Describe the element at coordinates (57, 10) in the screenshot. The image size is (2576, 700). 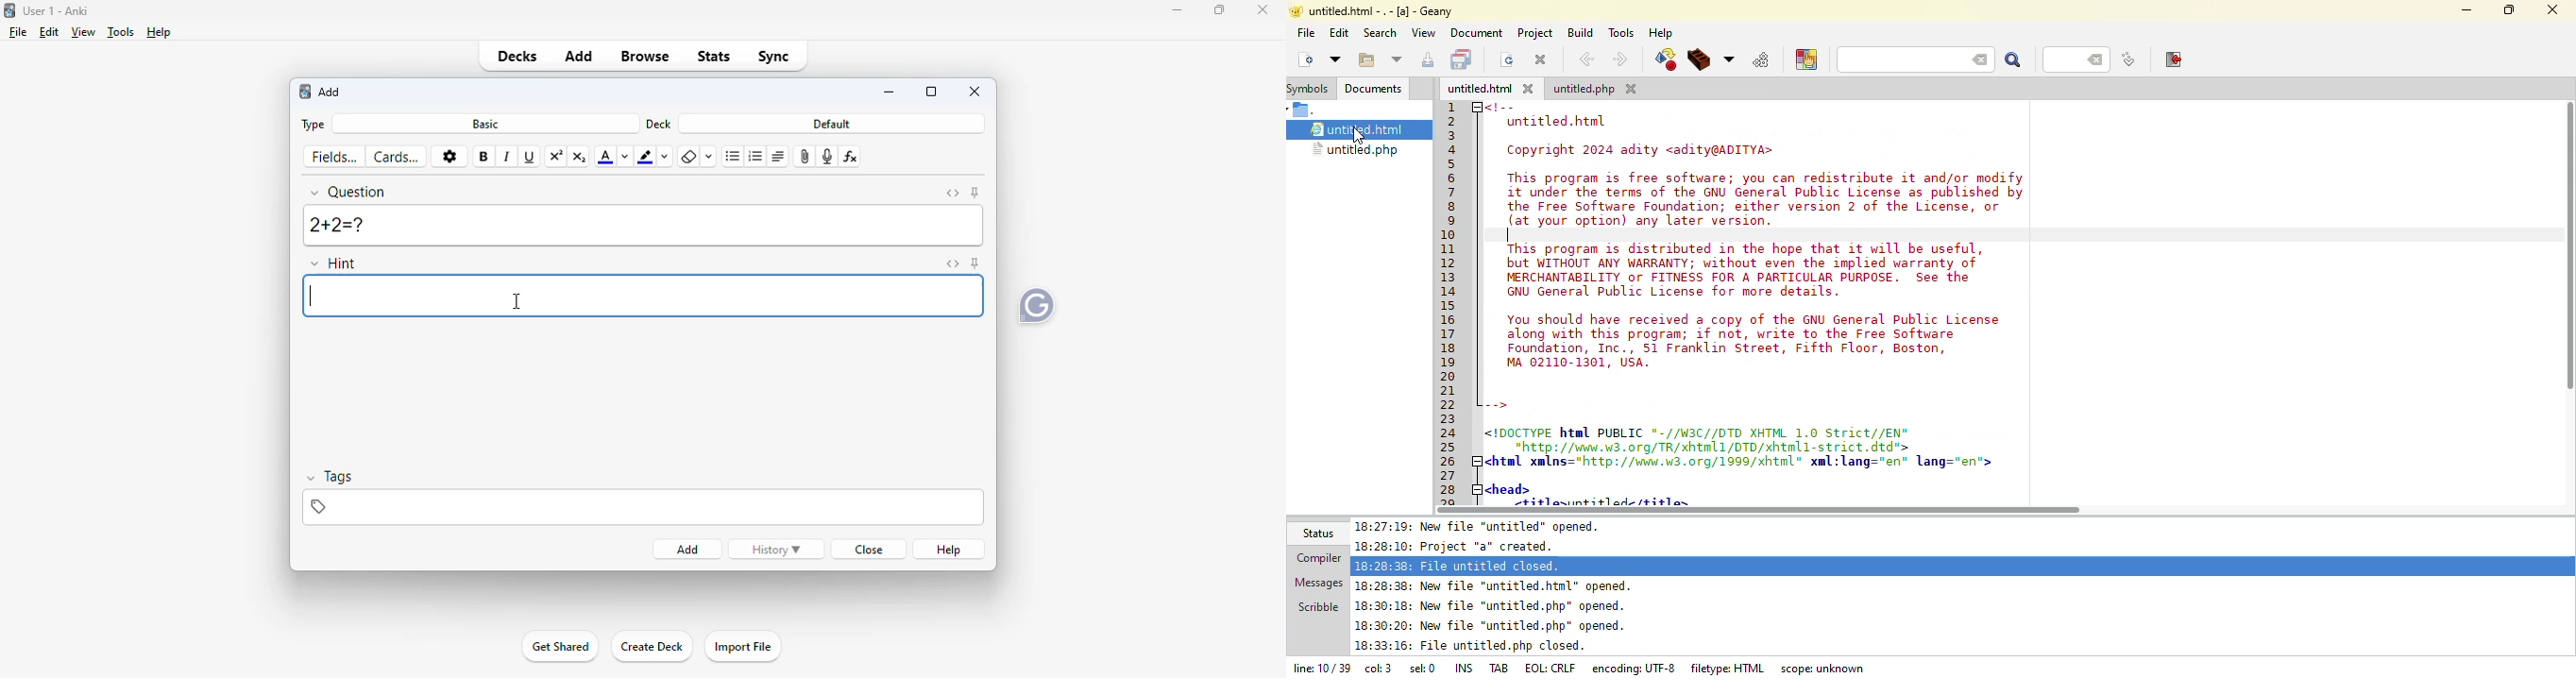
I see `User 1 - Anki` at that location.